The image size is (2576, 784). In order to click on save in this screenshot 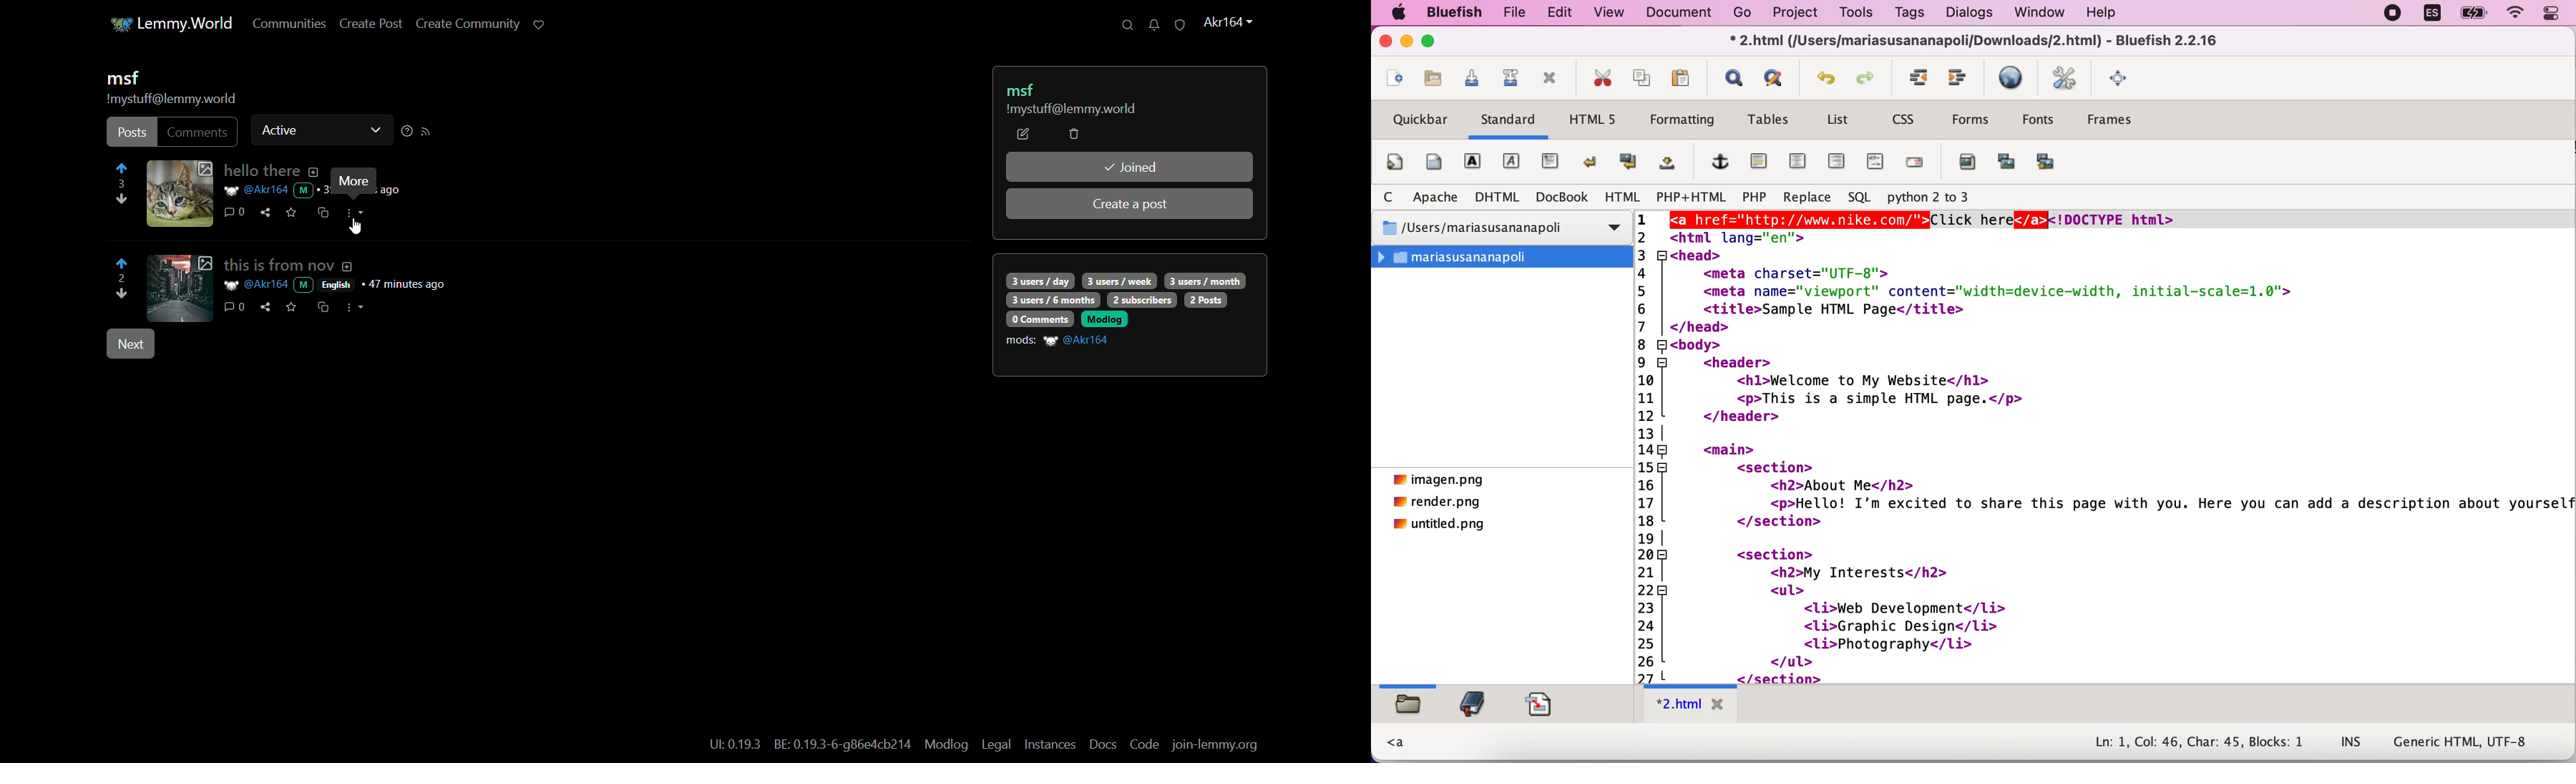, I will do `click(1474, 79)`.